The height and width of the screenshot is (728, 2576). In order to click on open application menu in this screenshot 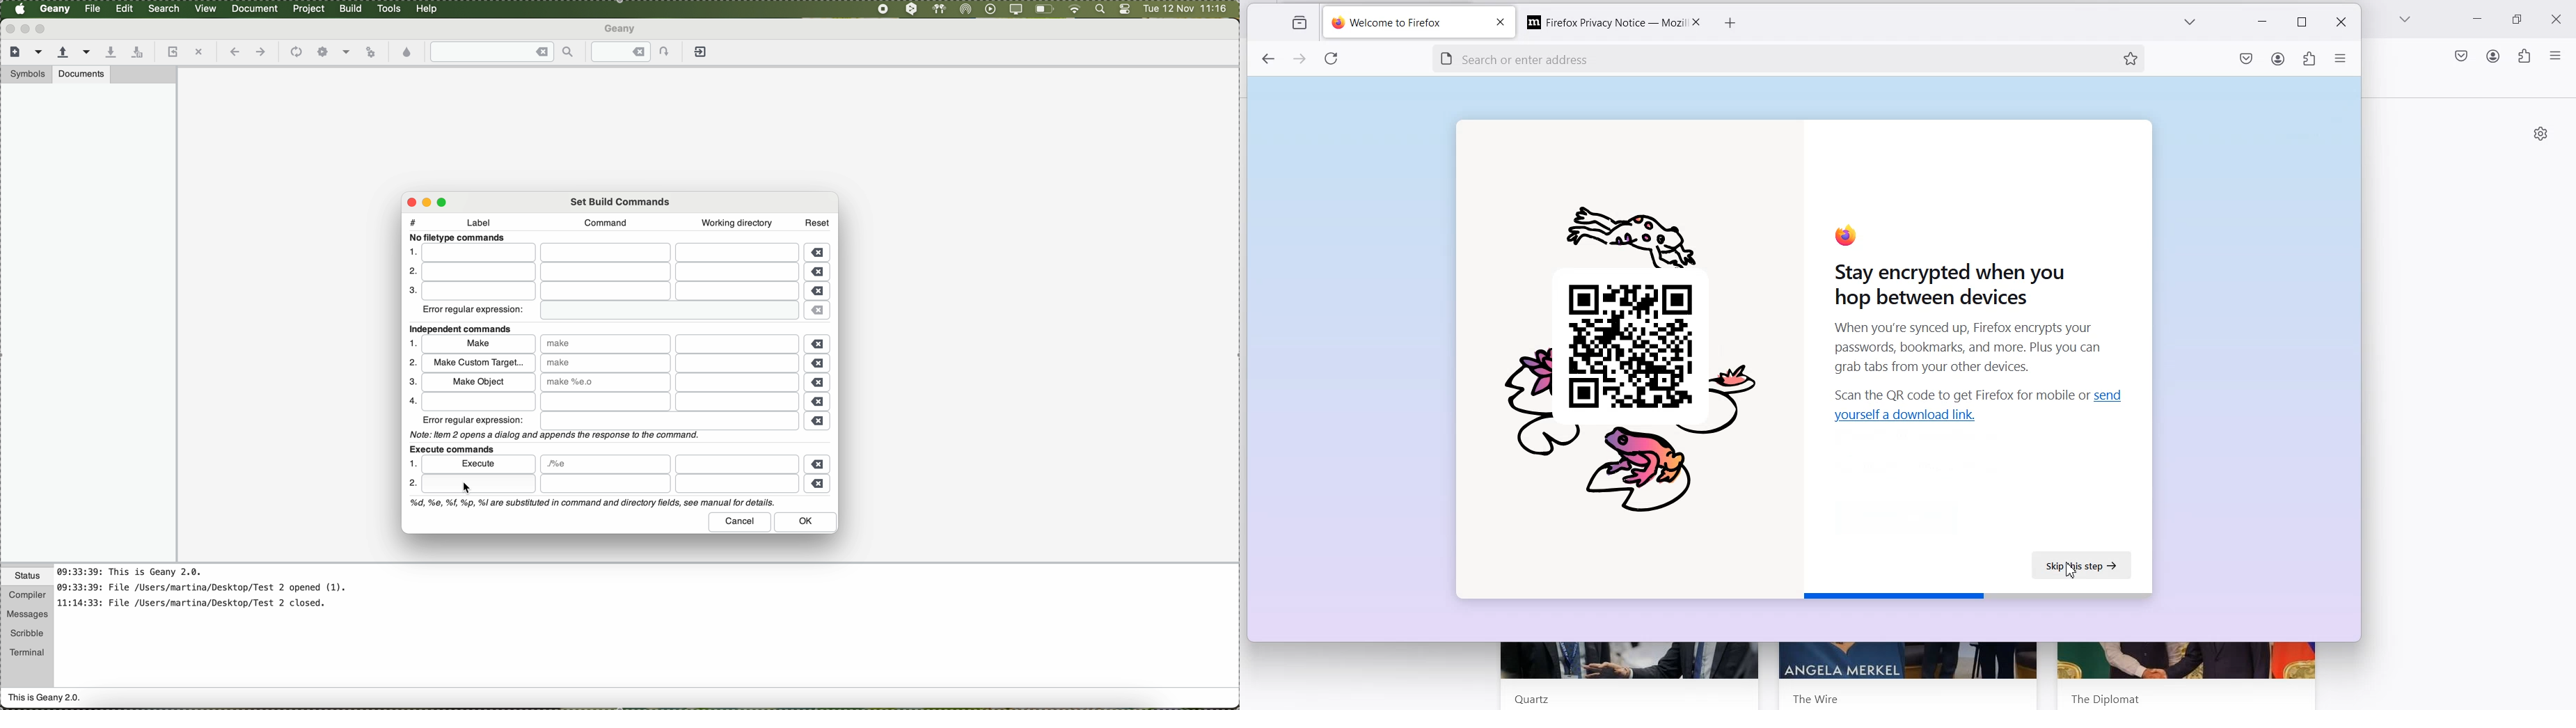, I will do `click(2341, 61)`.